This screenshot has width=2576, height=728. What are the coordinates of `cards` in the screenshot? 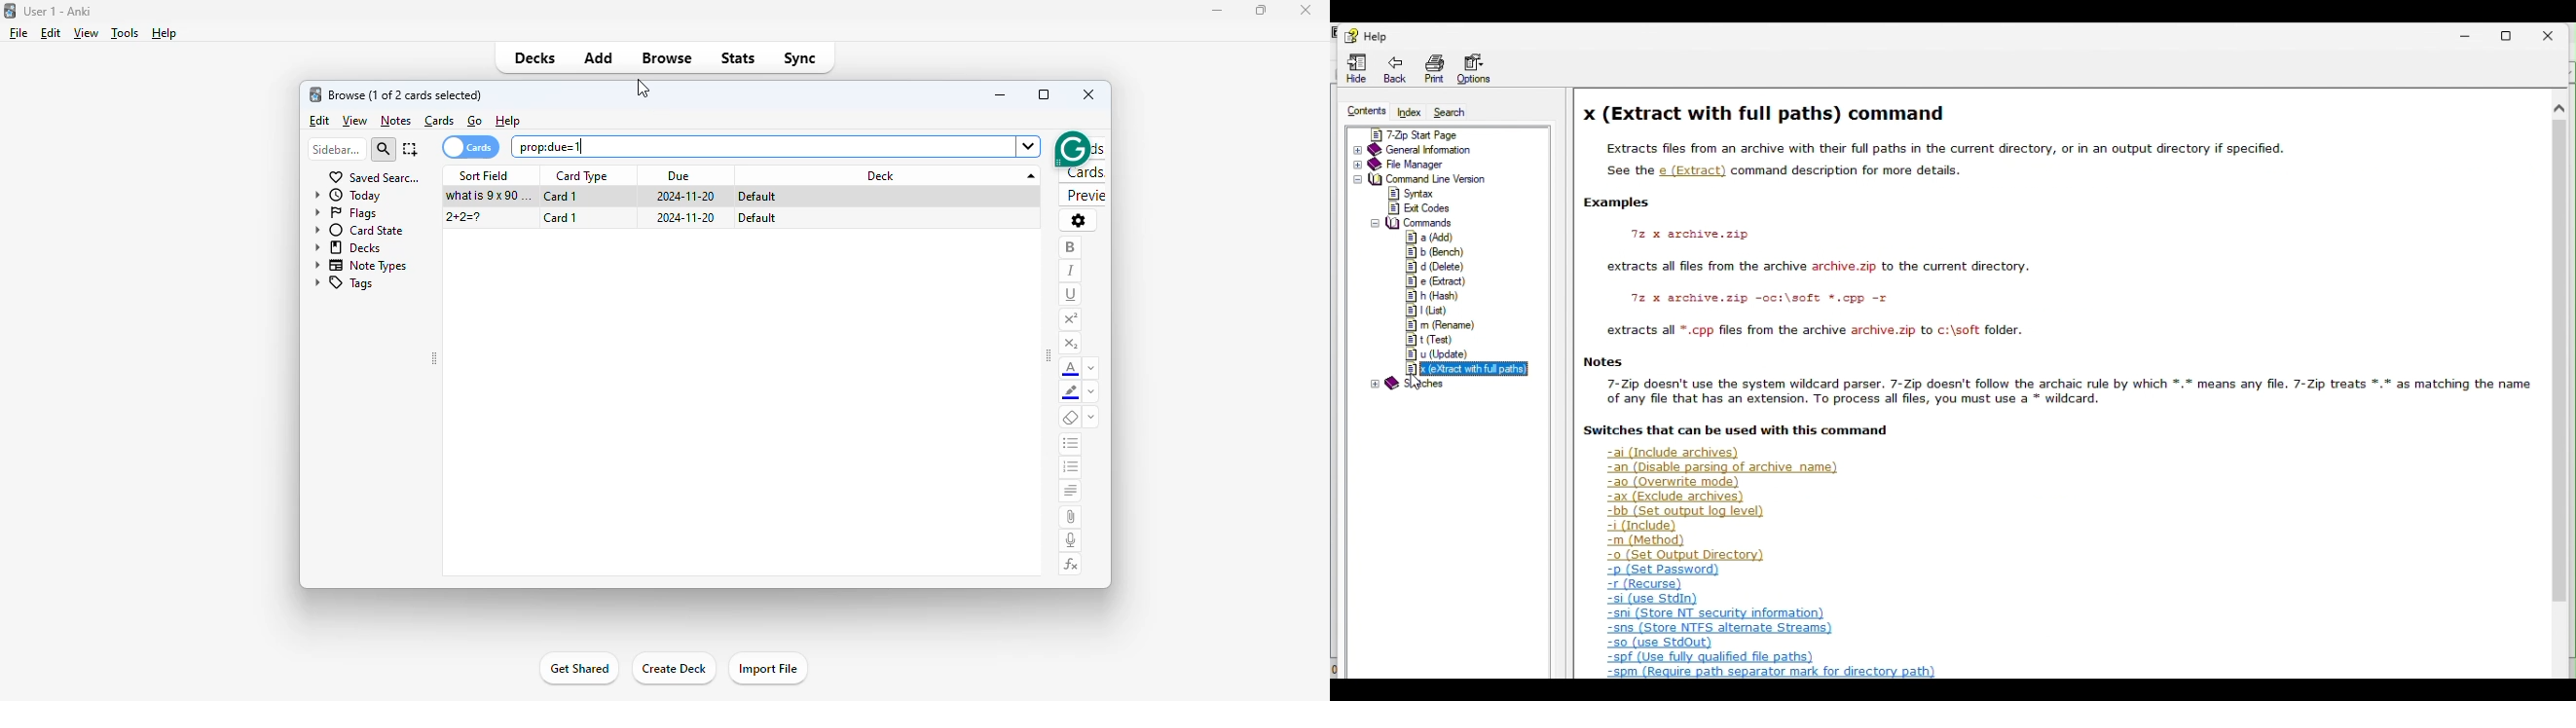 It's located at (1083, 172).